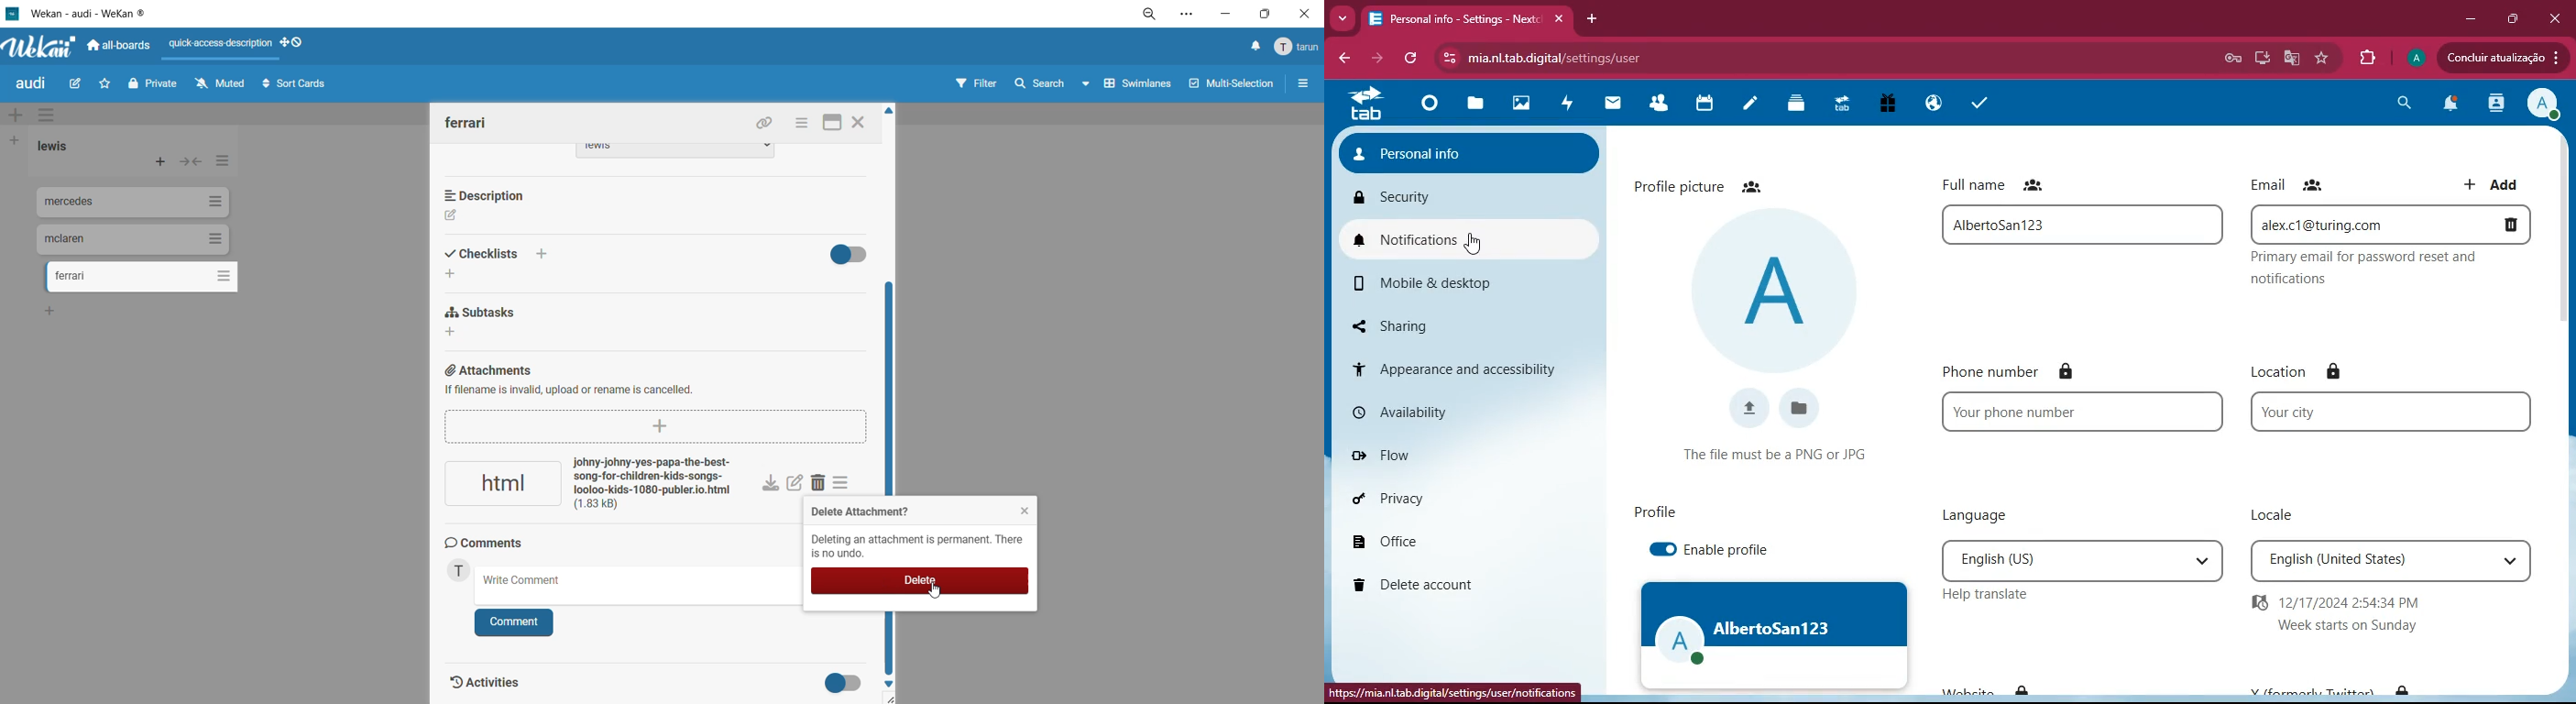  Describe the element at coordinates (2495, 183) in the screenshot. I see `add` at that location.